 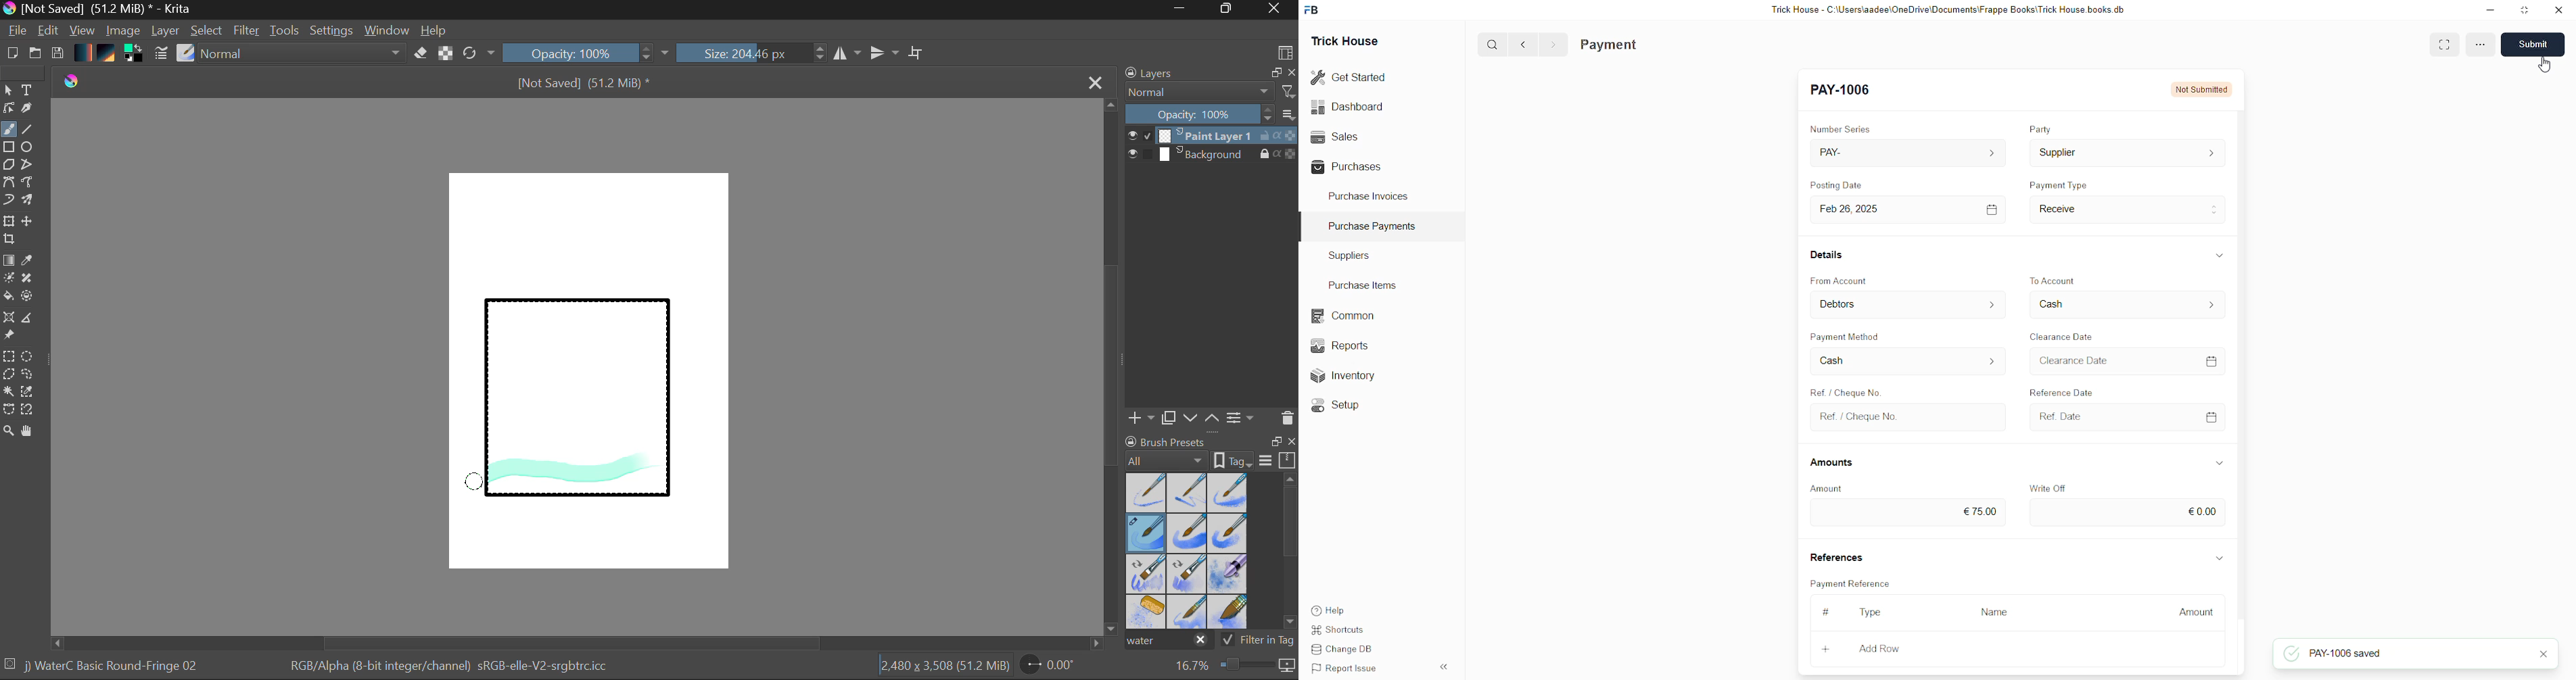 What do you see at coordinates (1907, 151) in the screenshot?
I see `PAY-` at bounding box center [1907, 151].